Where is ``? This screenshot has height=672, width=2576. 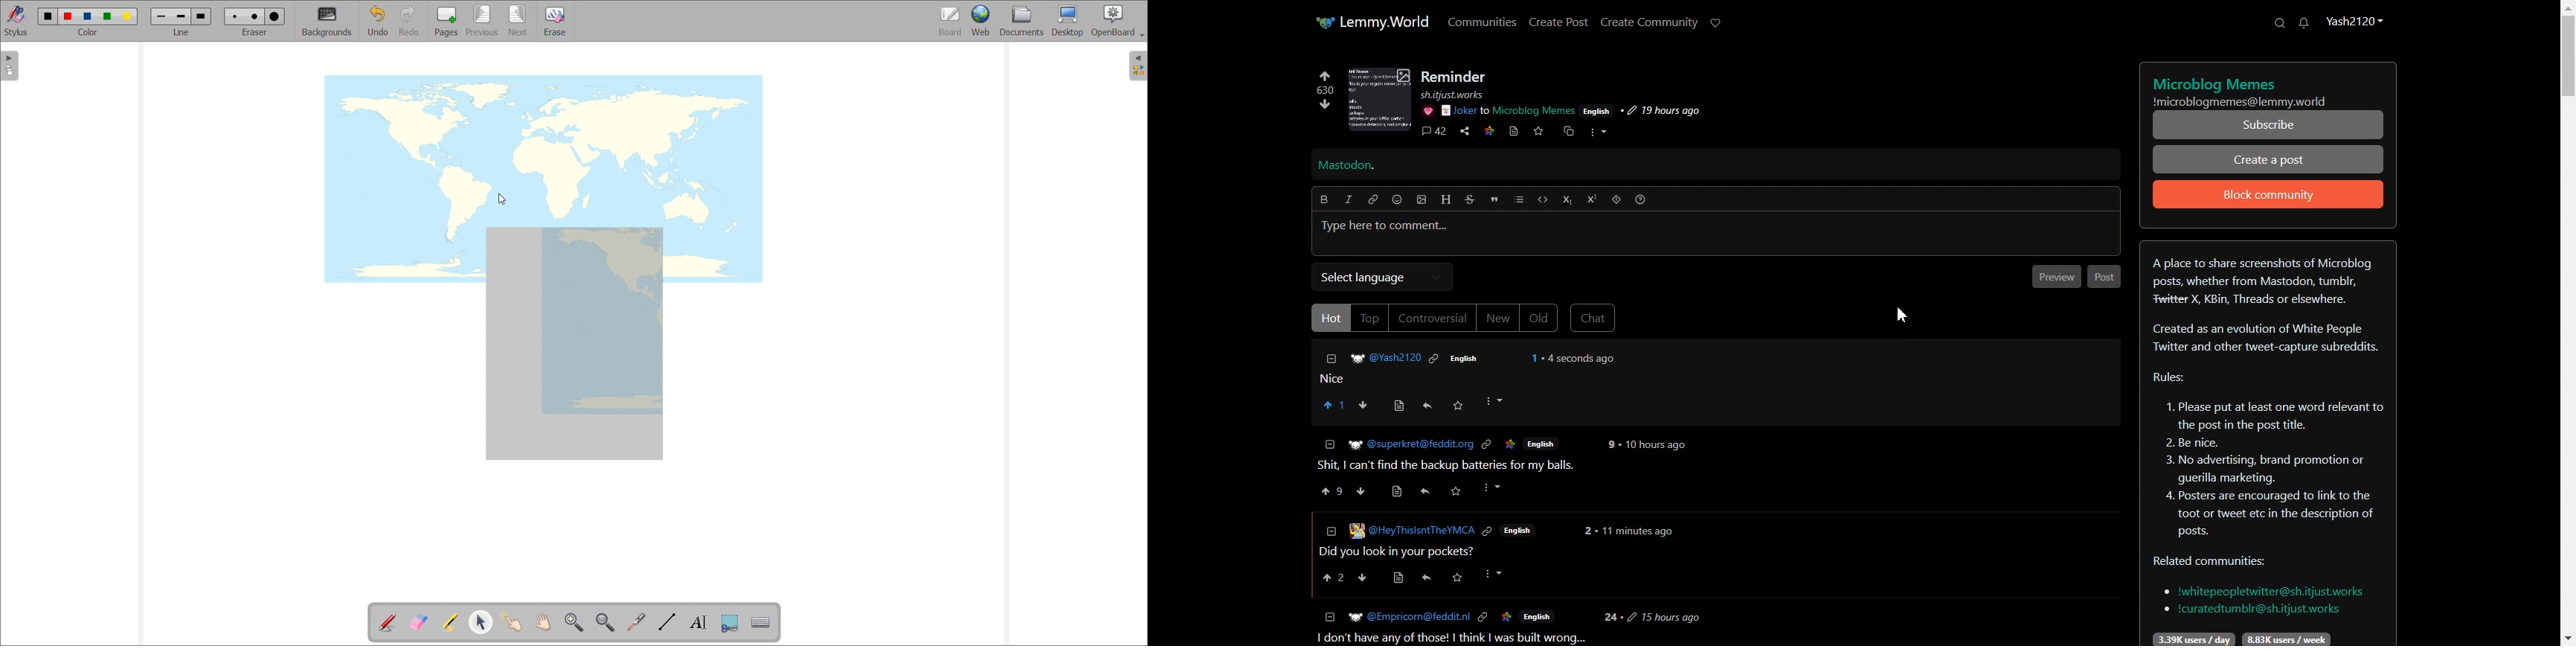
 is located at coordinates (1436, 357).